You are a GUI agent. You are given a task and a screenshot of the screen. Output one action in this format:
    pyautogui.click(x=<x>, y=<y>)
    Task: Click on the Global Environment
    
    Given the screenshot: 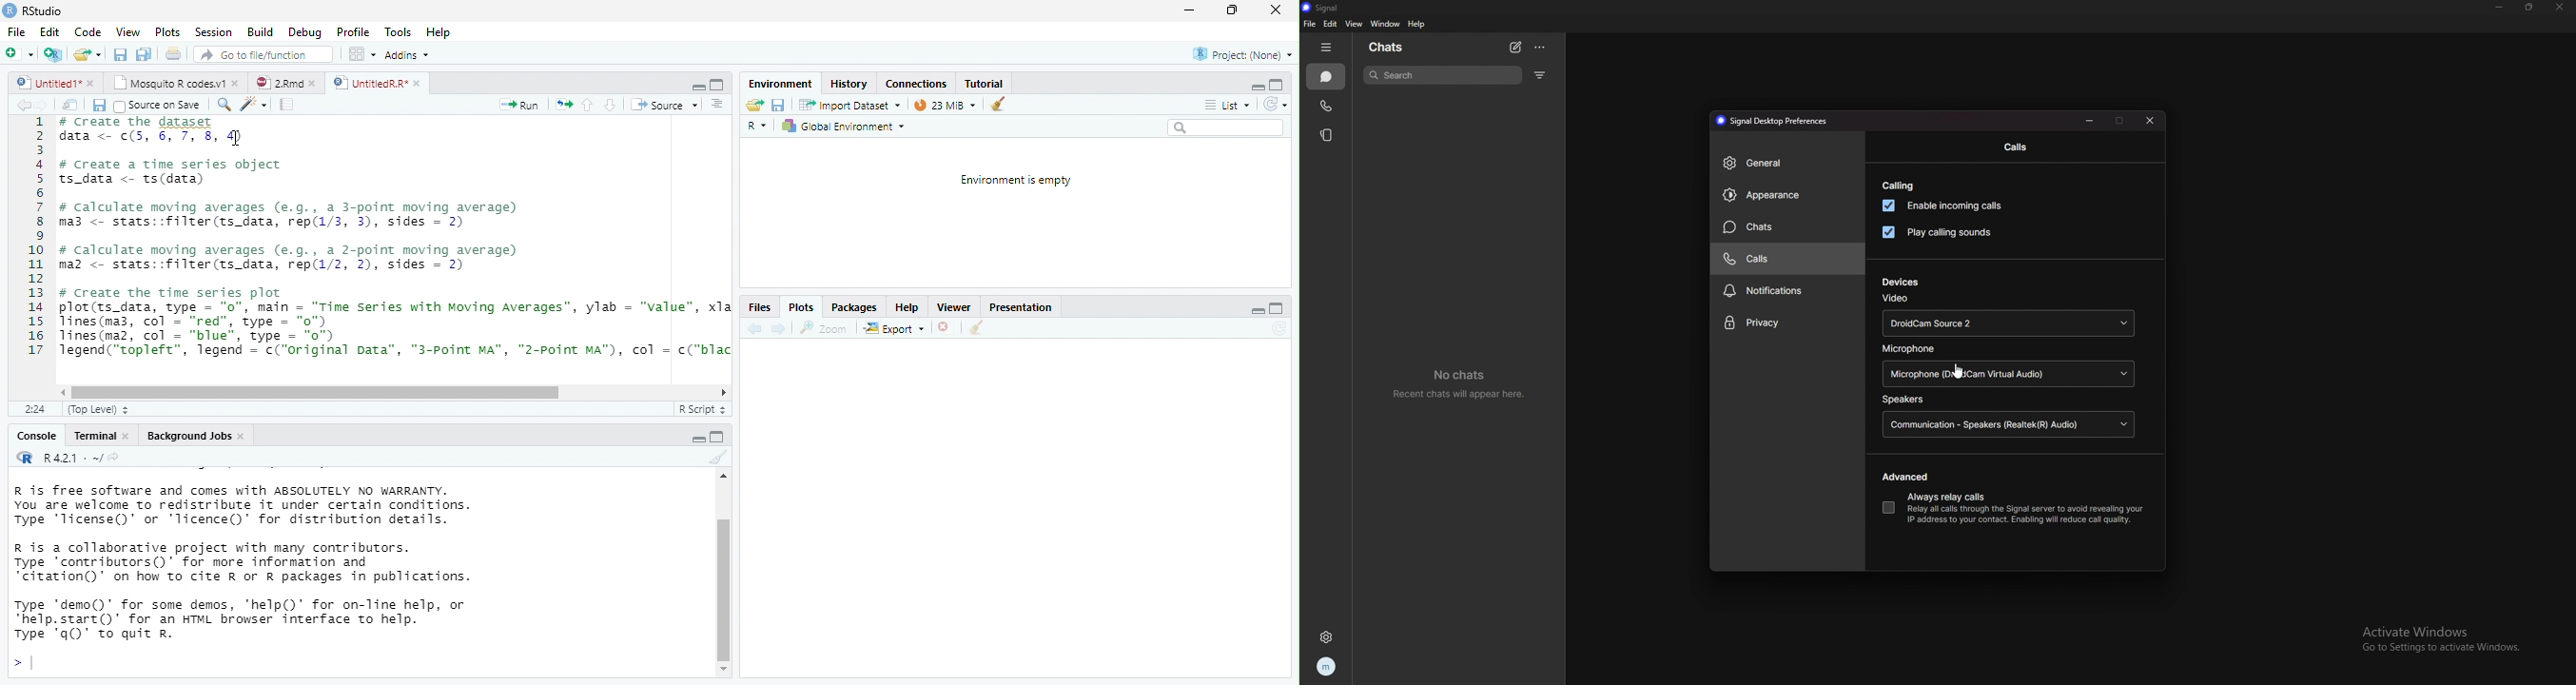 What is the action you would take?
    pyautogui.click(x=843, y=127)
    